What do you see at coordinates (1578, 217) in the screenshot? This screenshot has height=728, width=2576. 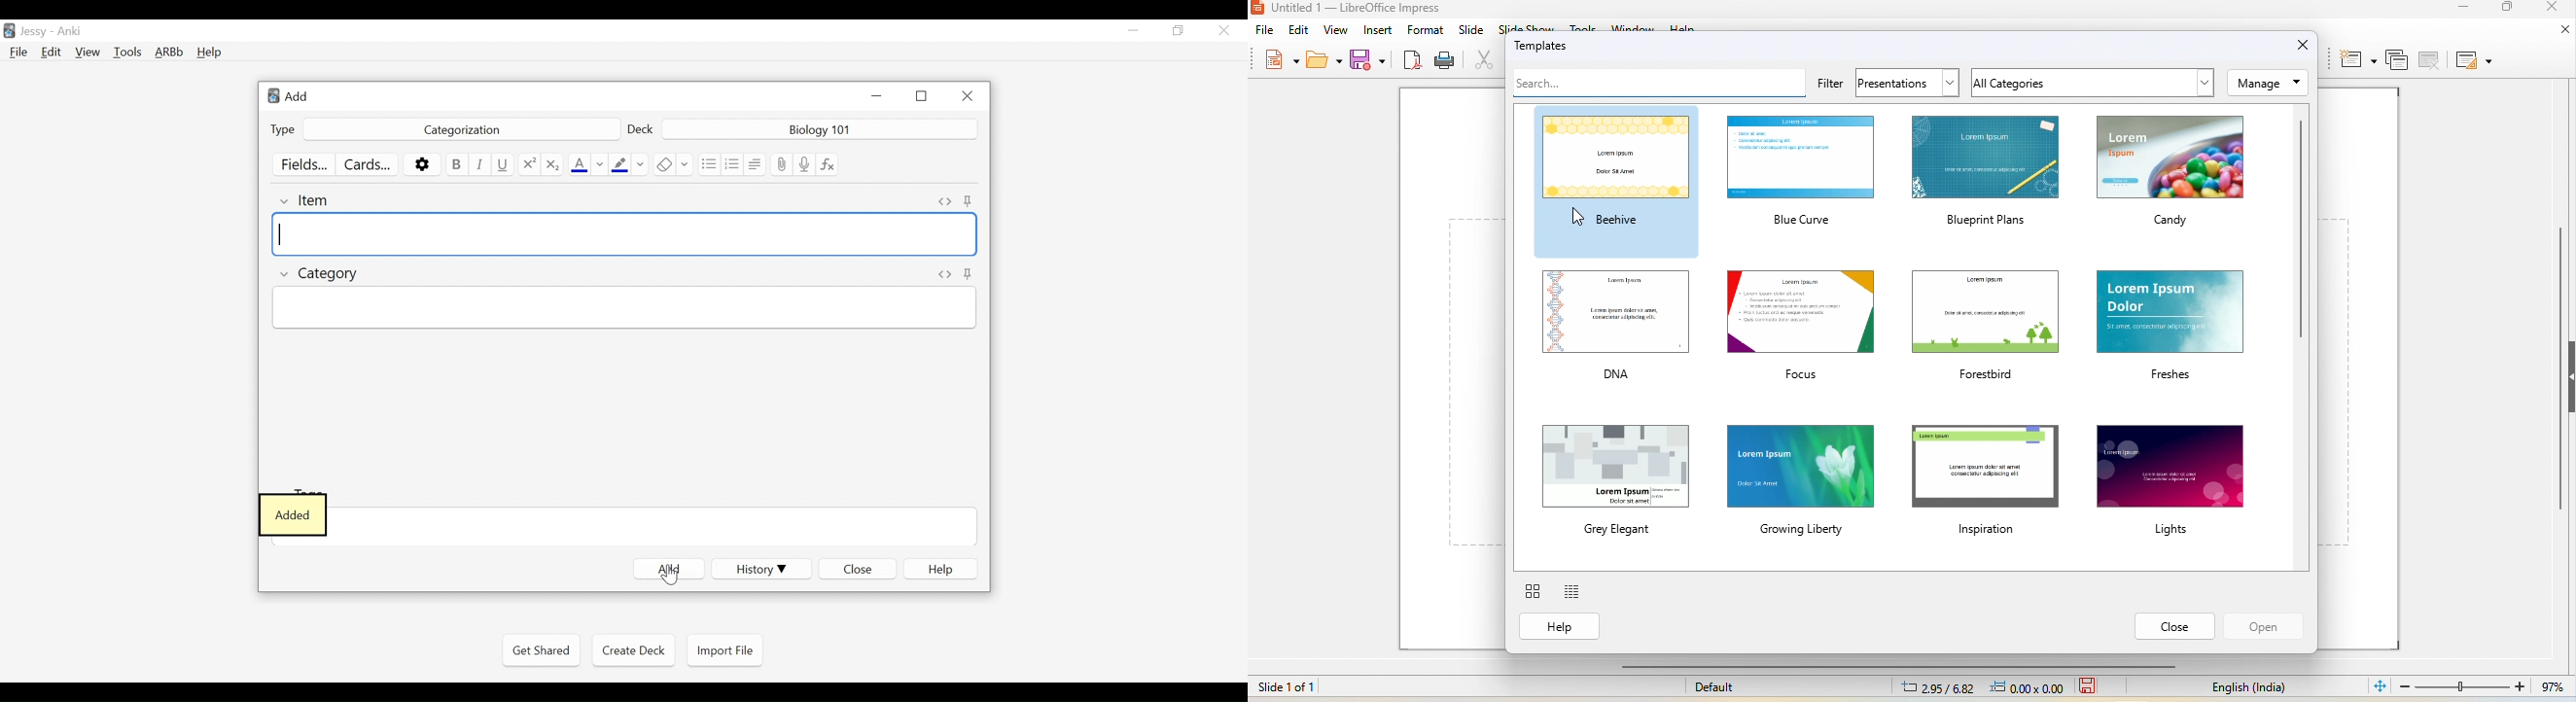 I see `cursor movement` at bounding box center [1578, 217].